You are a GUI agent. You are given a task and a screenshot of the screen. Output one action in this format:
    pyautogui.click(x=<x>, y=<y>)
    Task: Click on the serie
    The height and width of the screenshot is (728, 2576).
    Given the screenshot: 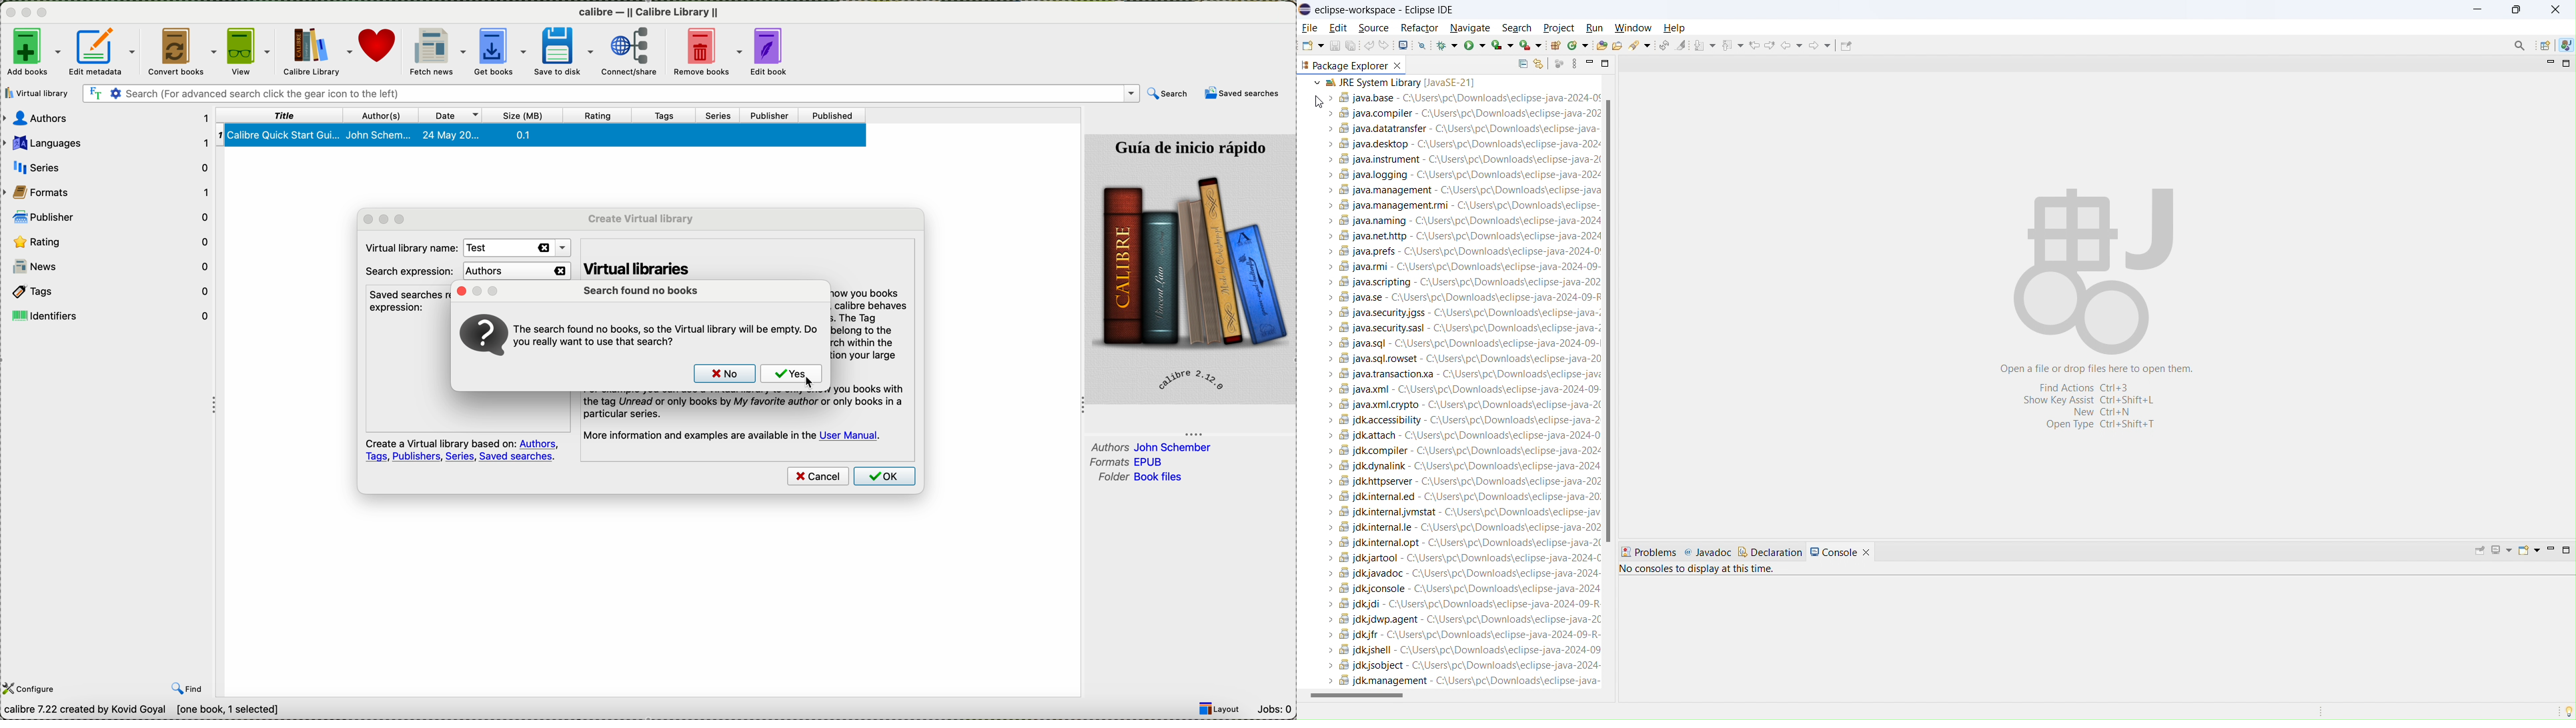 What is the action you would take?
    pyautogui.click(x=109, y=166)
    